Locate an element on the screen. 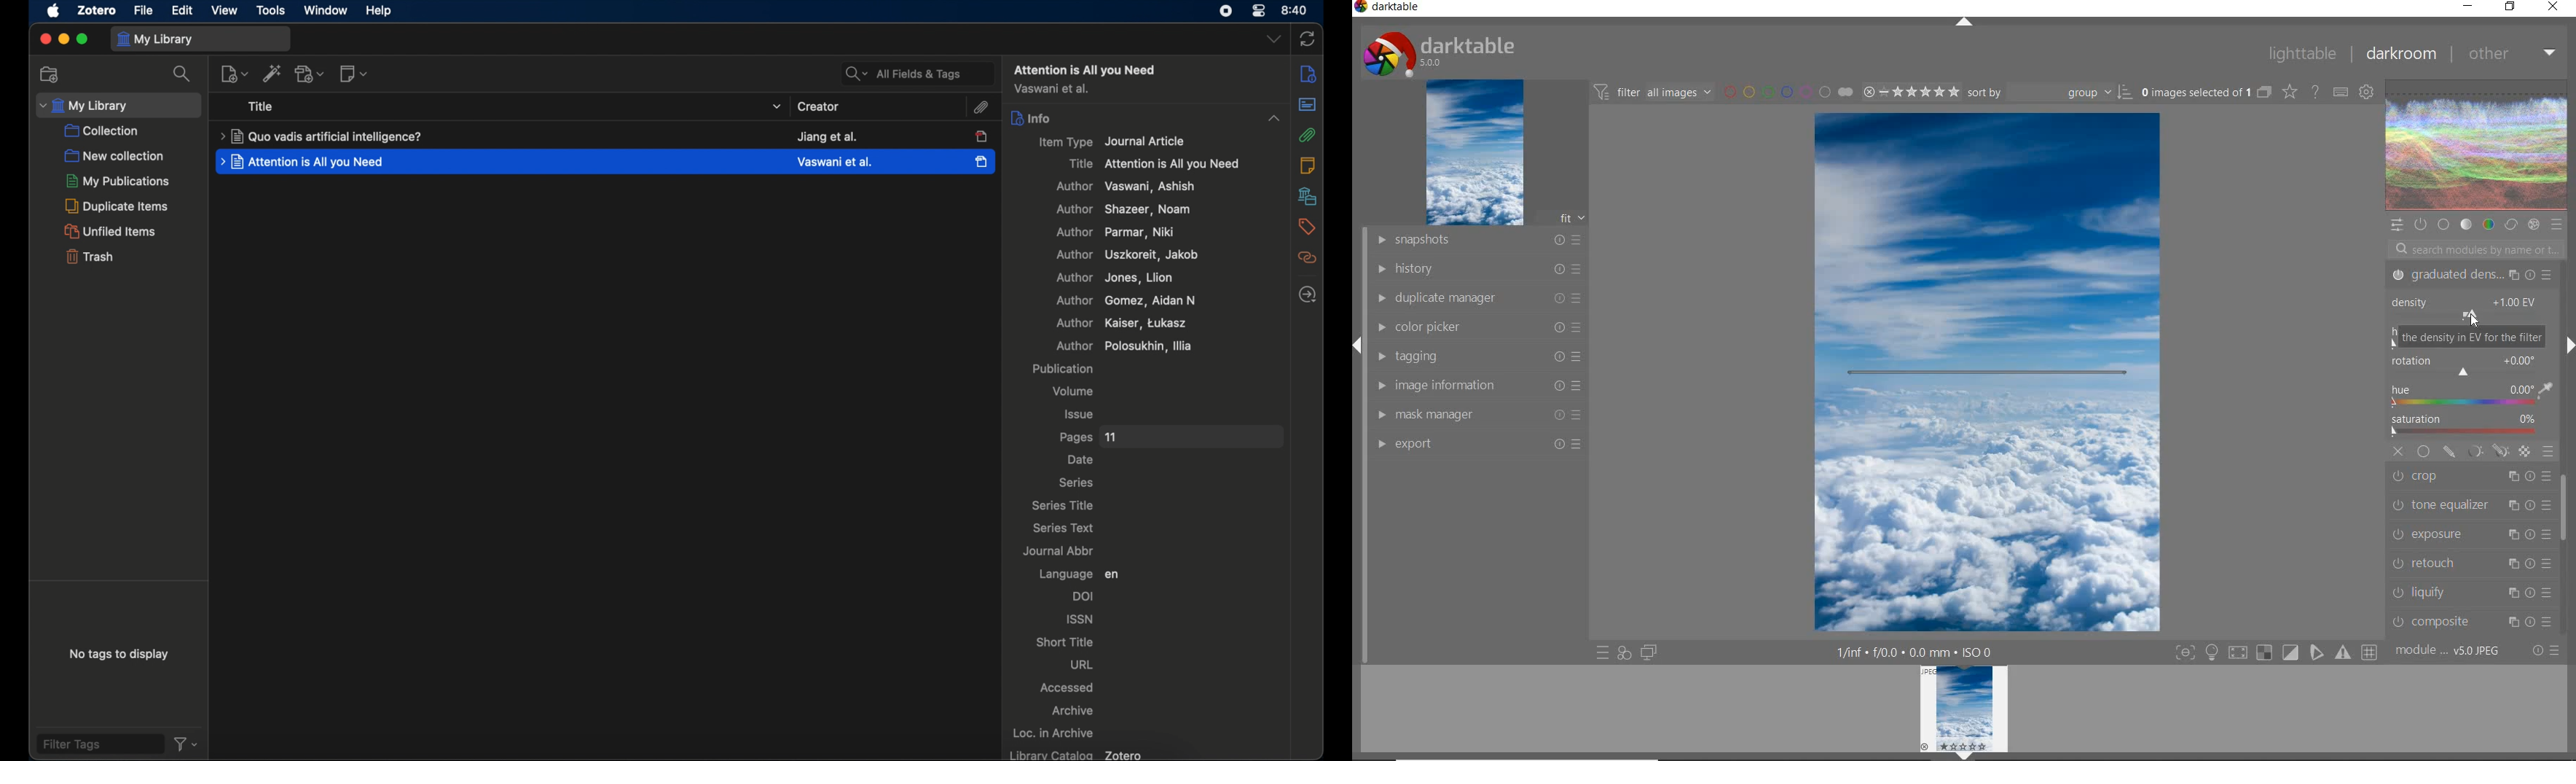  ENABLE FOR ONLINE HELP is located at coordinates (2314, 91).